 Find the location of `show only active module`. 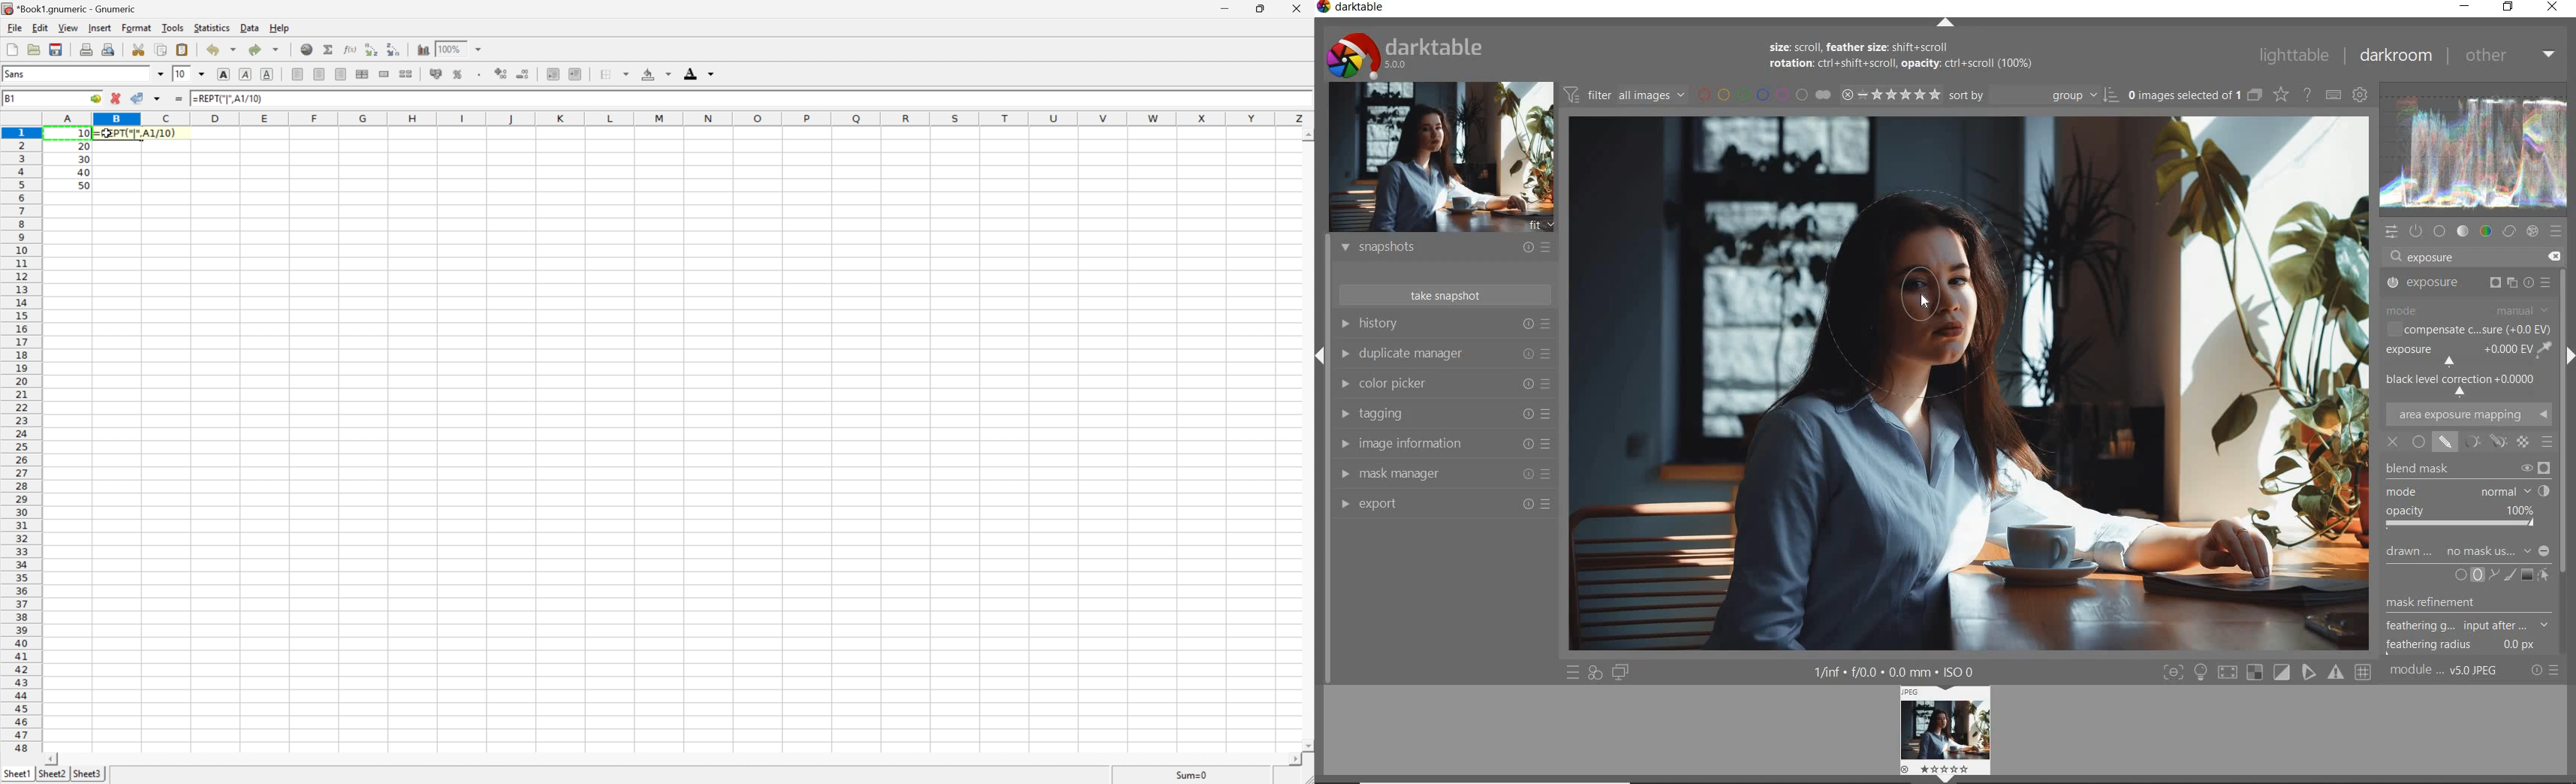

show only active module is located at coordinates (2417, 231).